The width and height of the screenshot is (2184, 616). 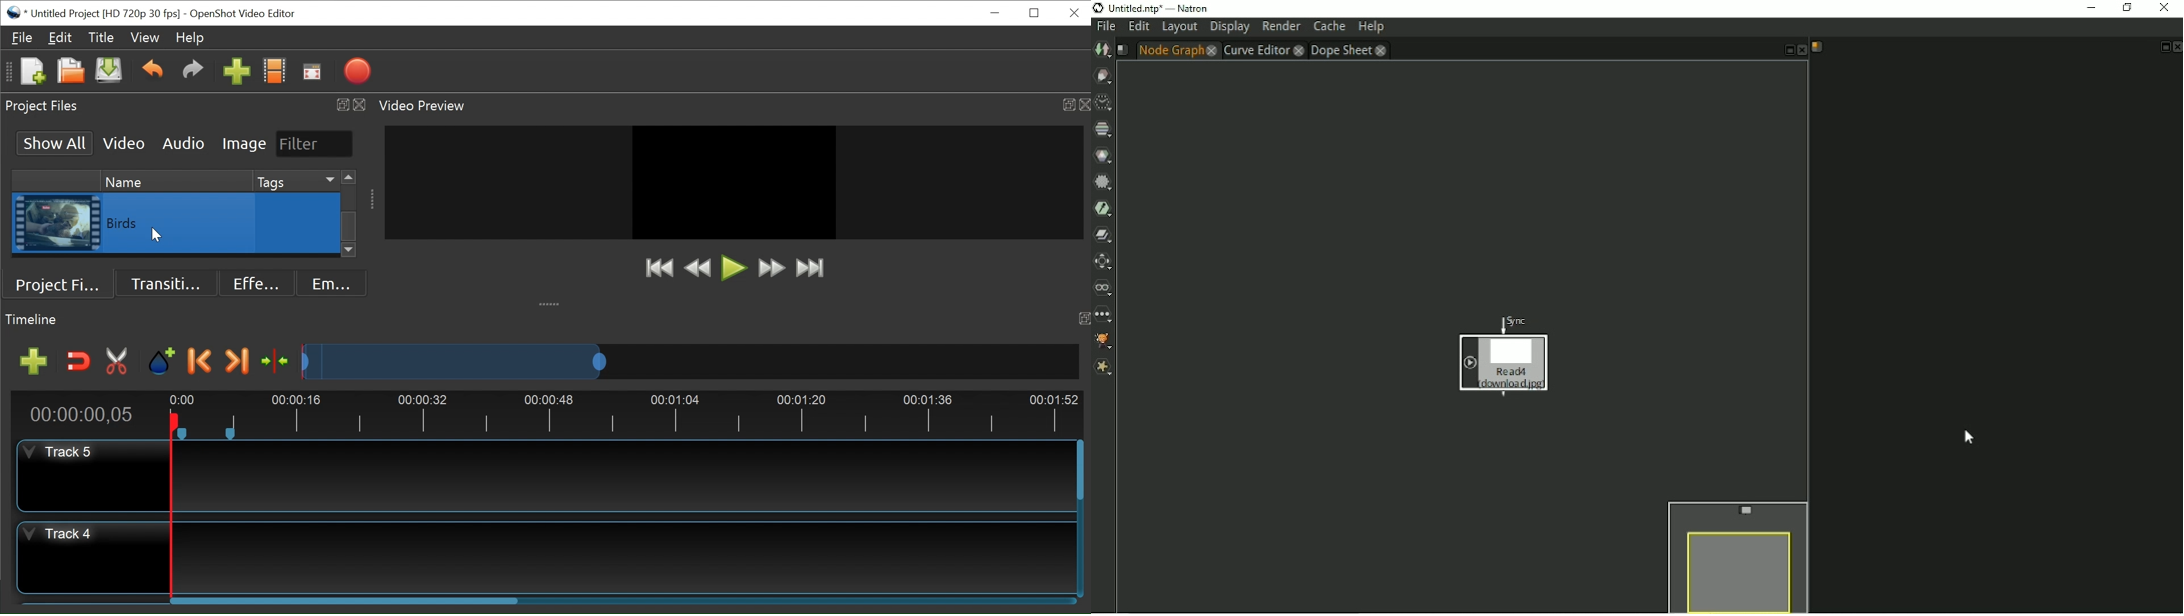 What do you see at coordinates (175, 180) in the screenshot?
I see `Name` at bounding box center [175, 180].